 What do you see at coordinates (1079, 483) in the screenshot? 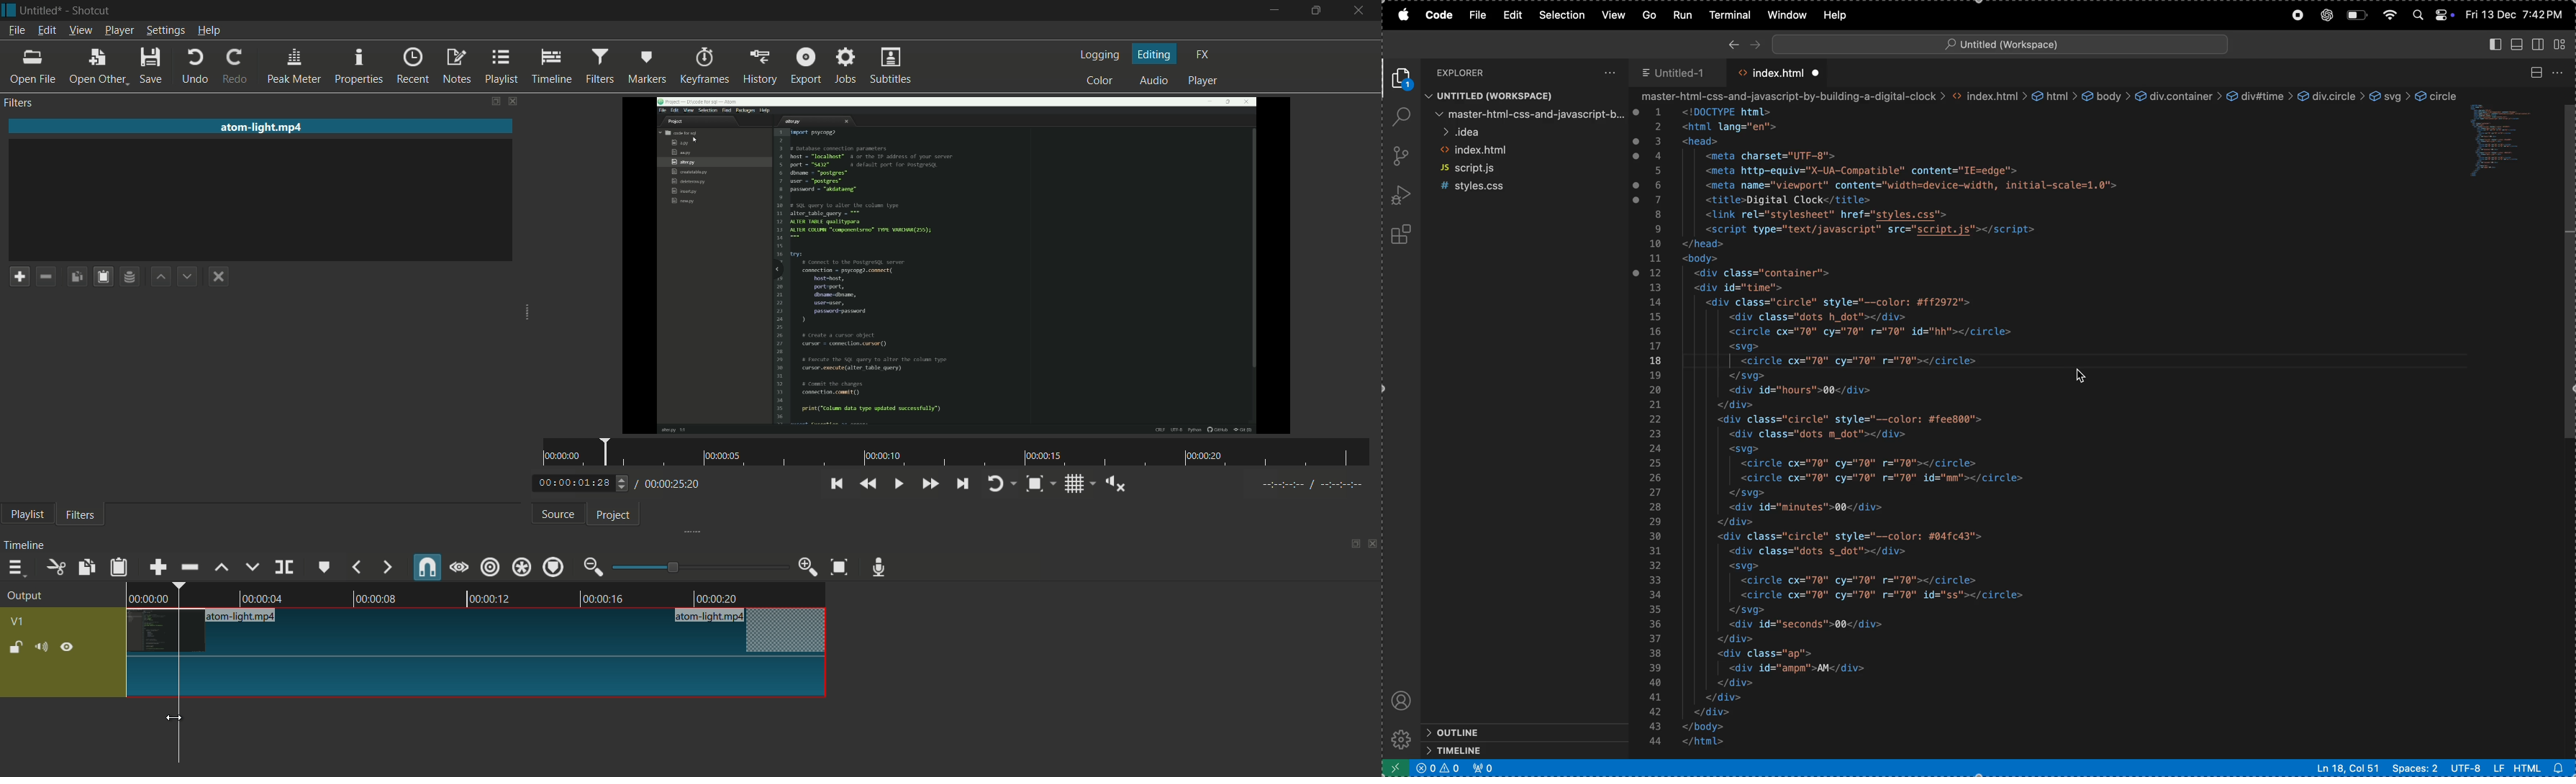
I see `toggle grid` at bounding box center [1079, 483].